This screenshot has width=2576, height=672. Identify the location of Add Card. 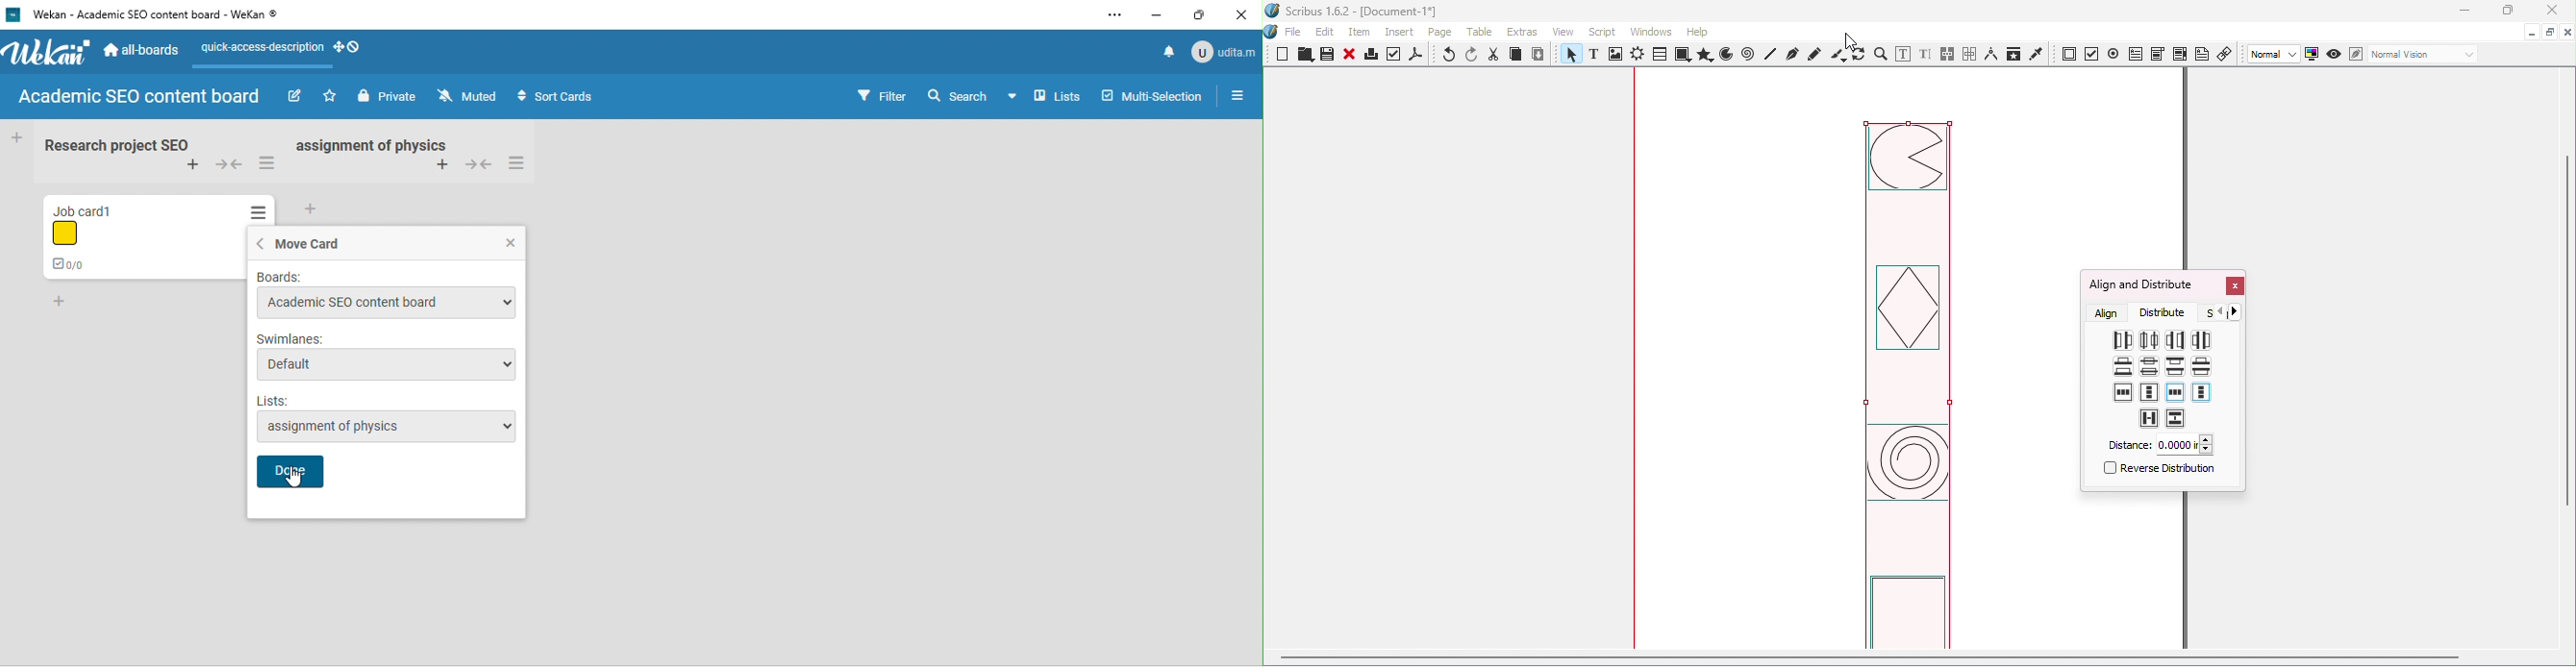
(16, 137).